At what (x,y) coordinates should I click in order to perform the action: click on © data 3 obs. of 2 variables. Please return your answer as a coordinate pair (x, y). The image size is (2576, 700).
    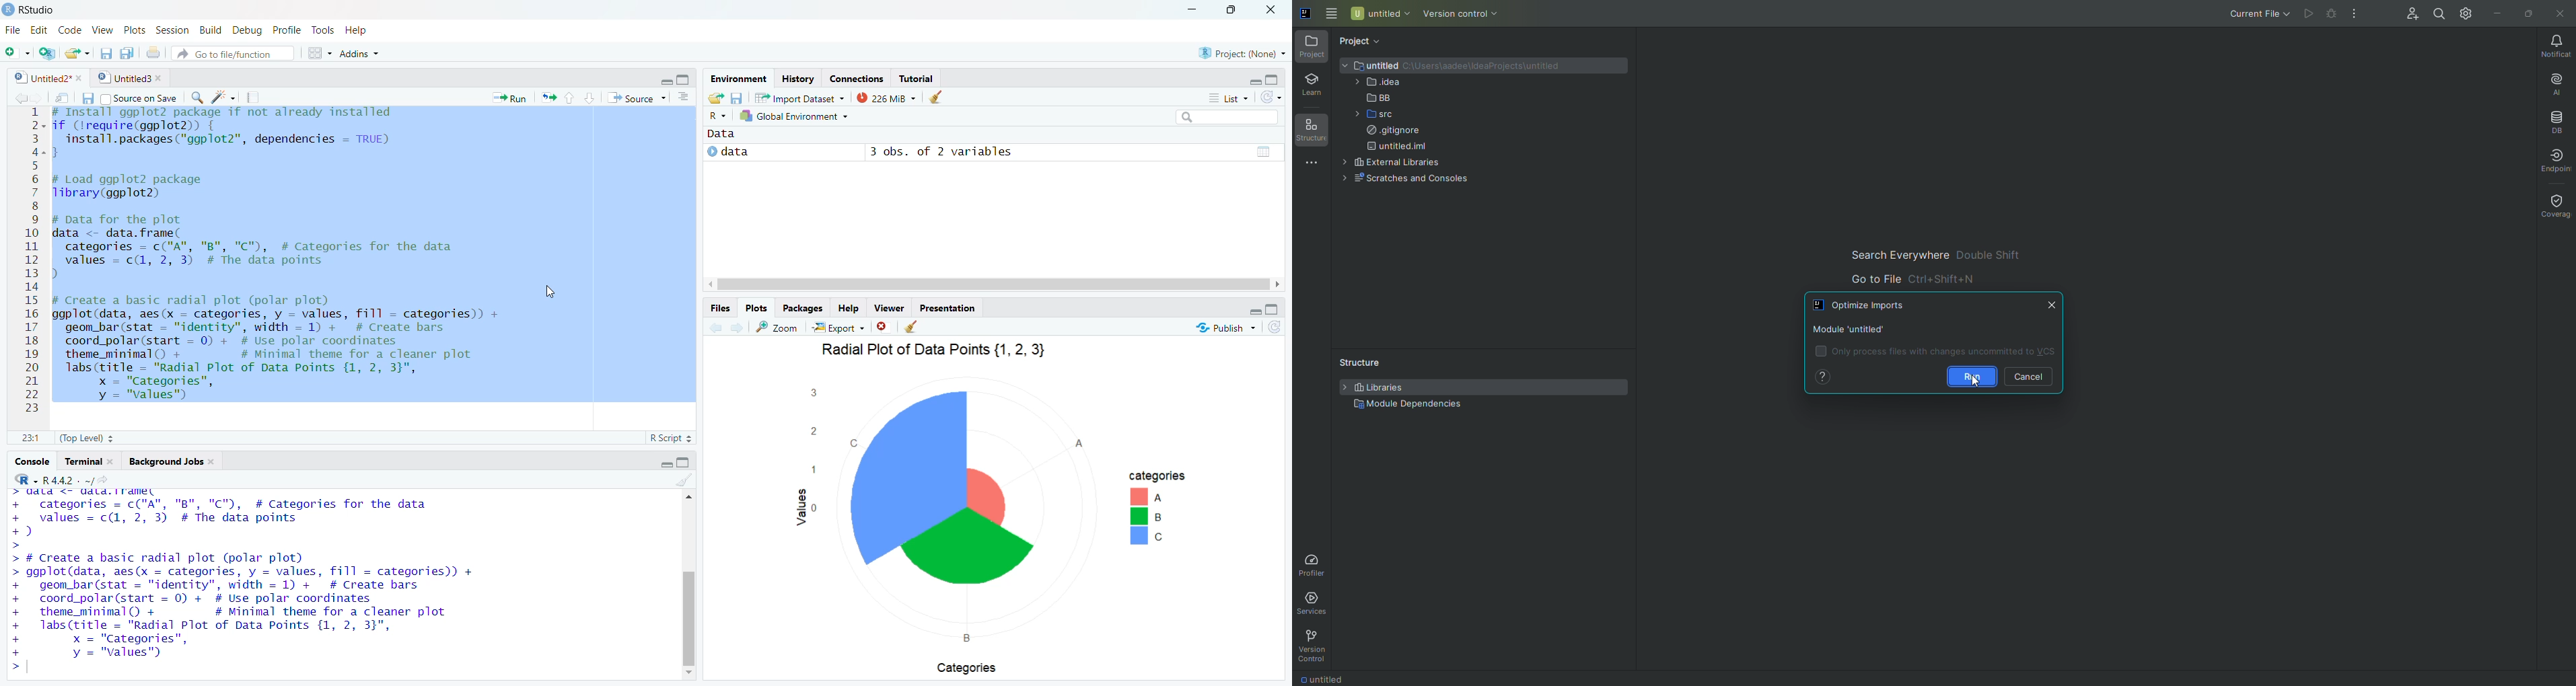
    Looking at the image, I should click on (997, 151).